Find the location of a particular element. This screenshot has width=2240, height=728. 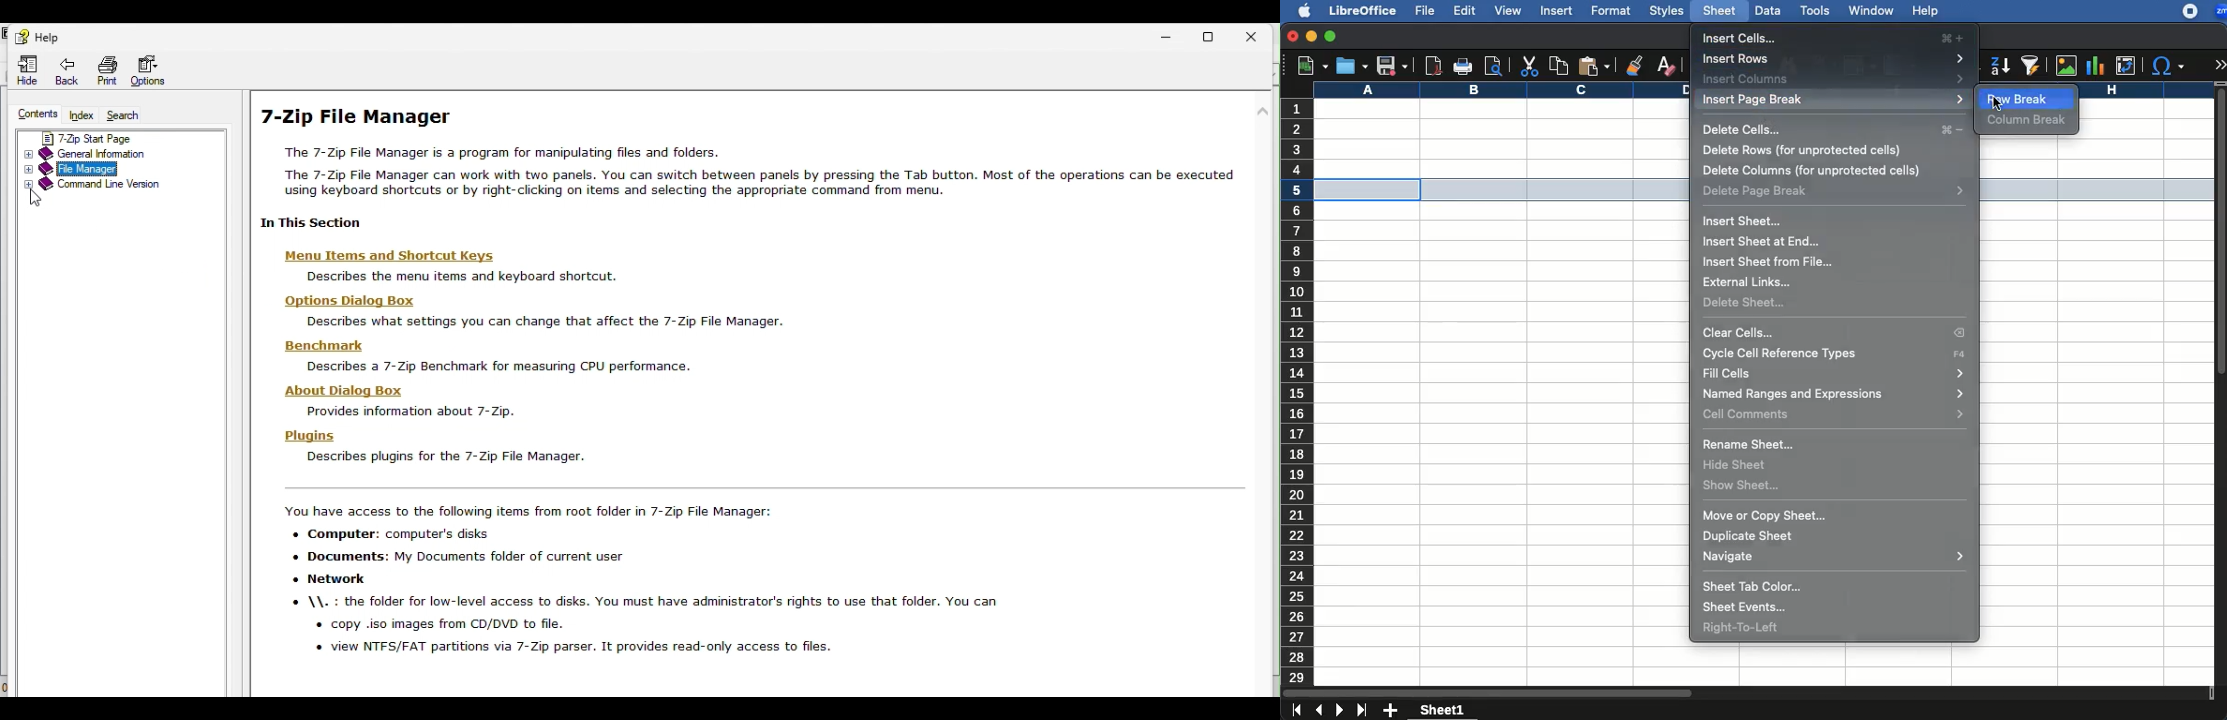

descending is located at coordinates (2000, 66).